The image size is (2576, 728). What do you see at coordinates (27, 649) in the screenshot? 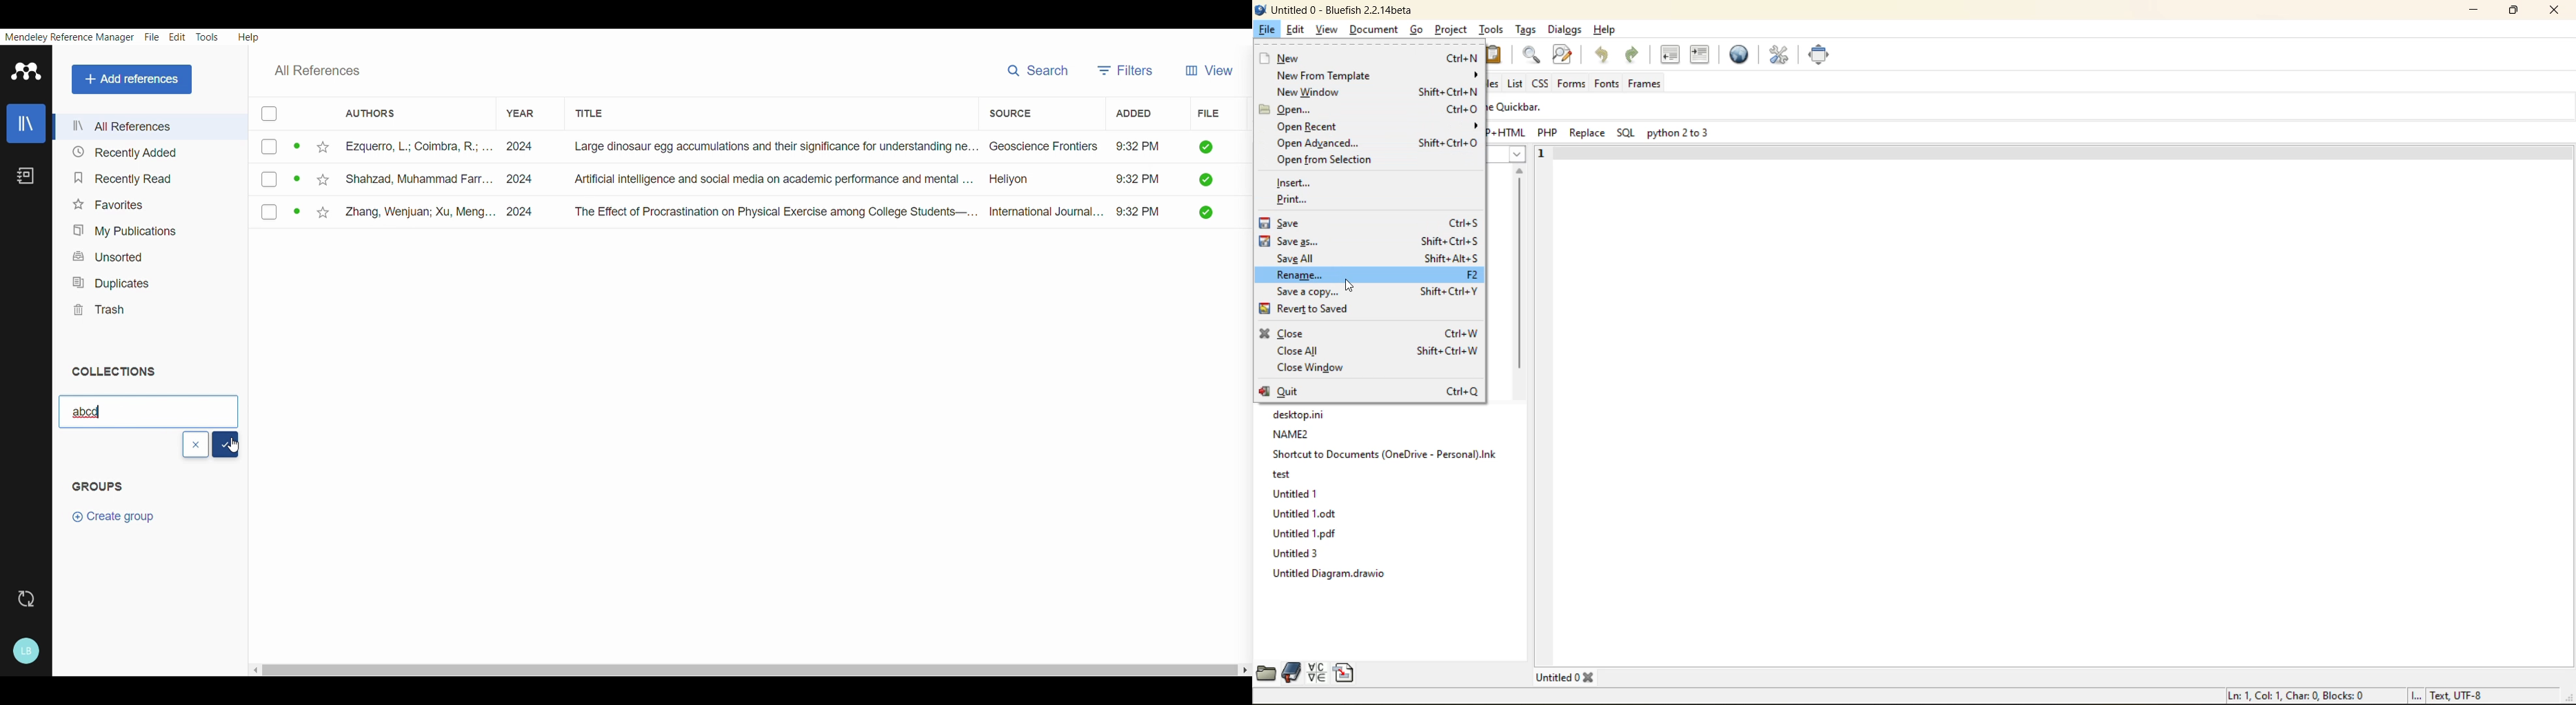
I see `Account & help` at bounding box center [27, 649].